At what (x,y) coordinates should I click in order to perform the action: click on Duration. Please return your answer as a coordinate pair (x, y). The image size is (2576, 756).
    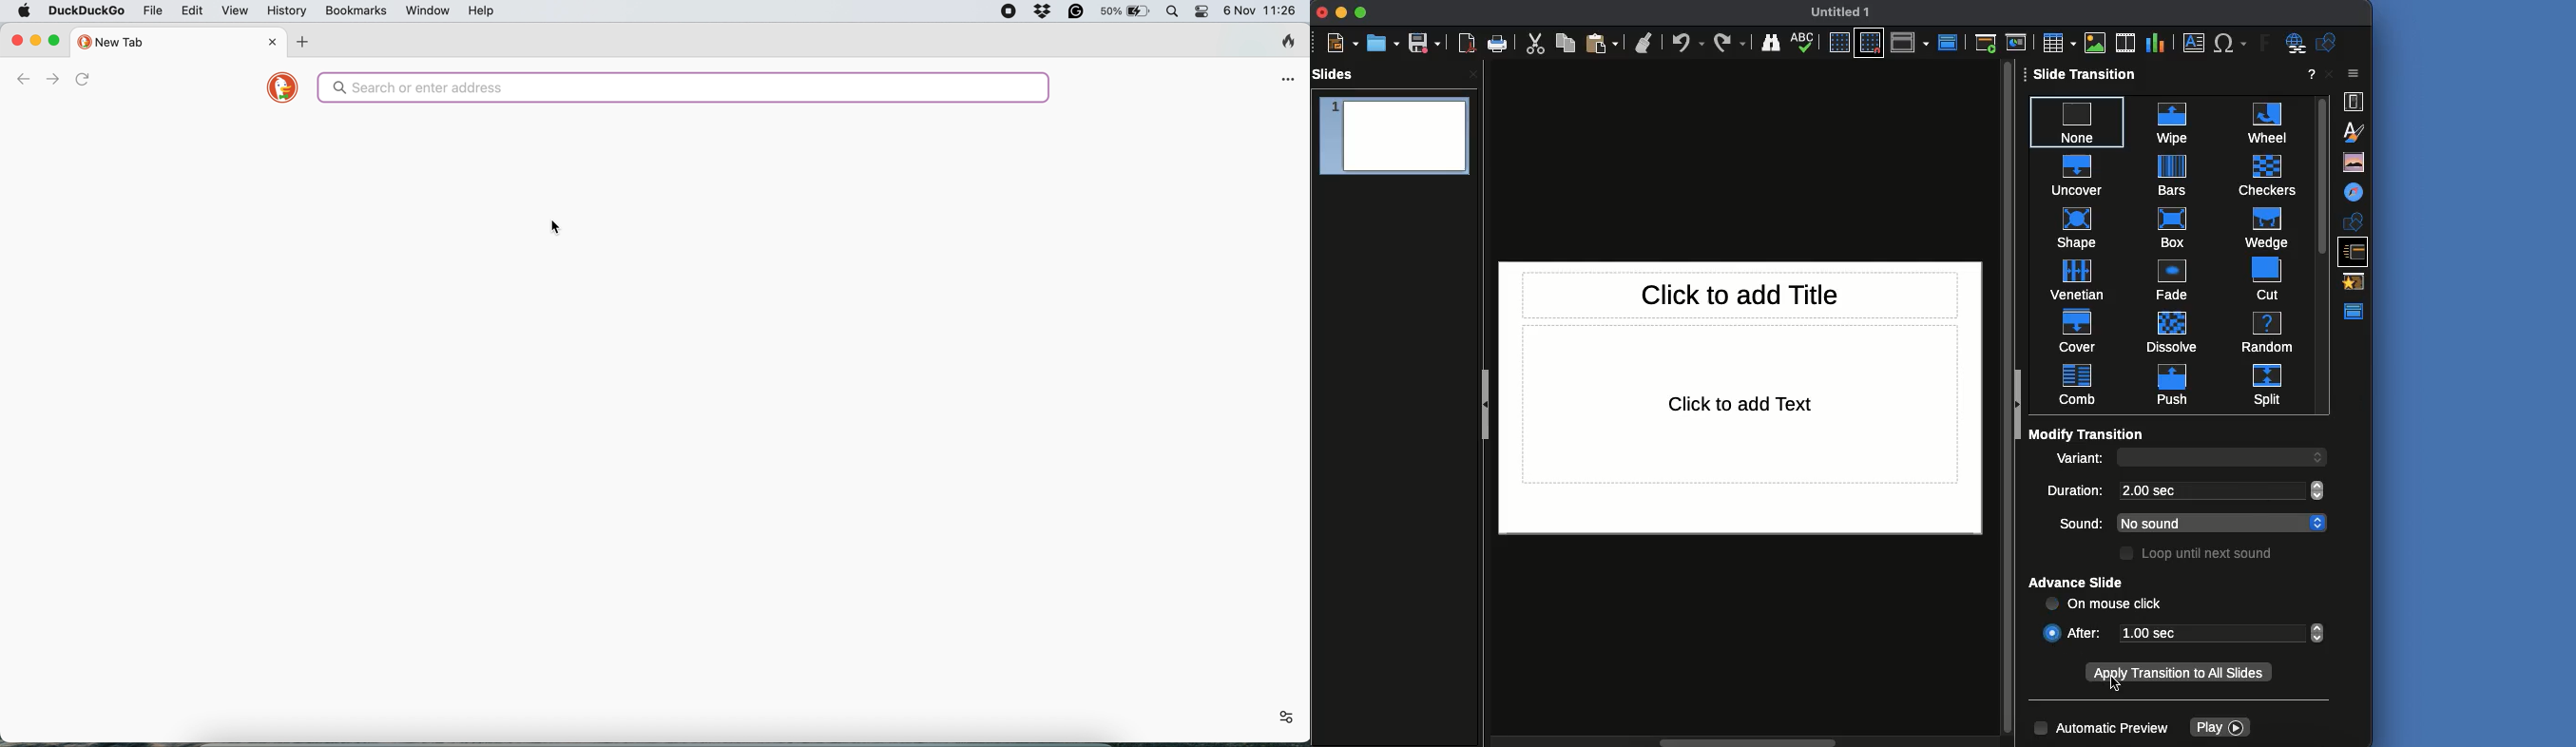
    Looking at the image, I should click on (2078, 492).